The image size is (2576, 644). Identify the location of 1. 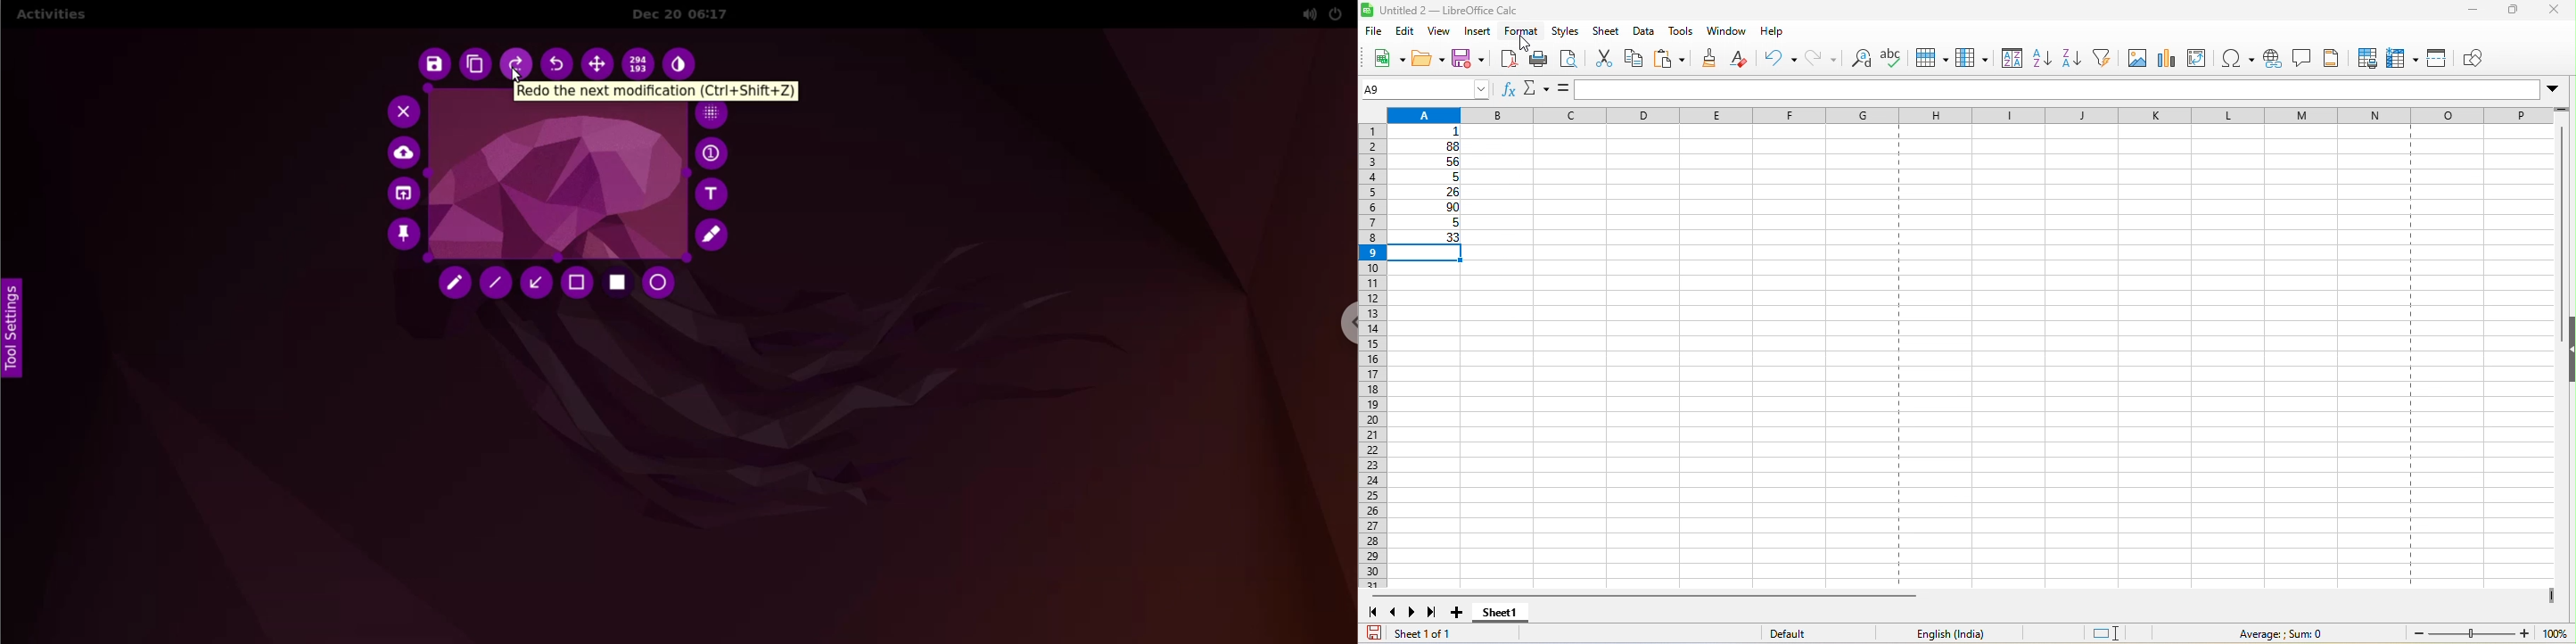
(1431, 132).